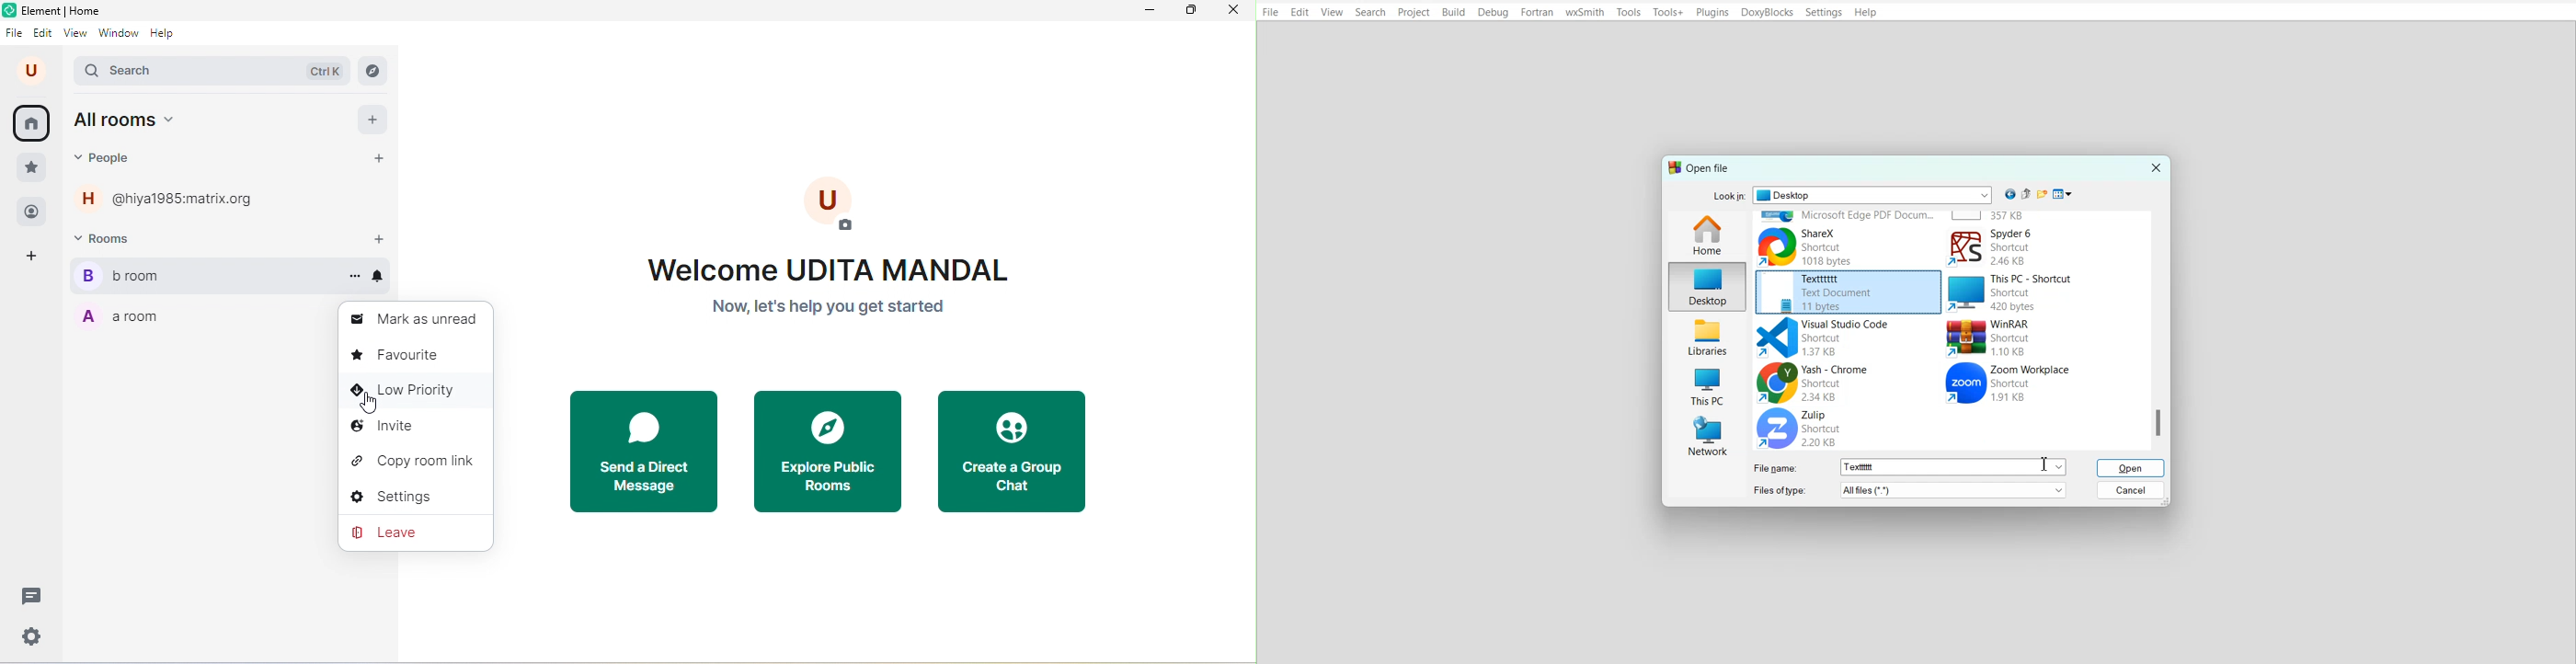 Image resolution: width=2576 pixels, height=672 pixels. I want to click on Go back to previous file, so click(2009, 194).